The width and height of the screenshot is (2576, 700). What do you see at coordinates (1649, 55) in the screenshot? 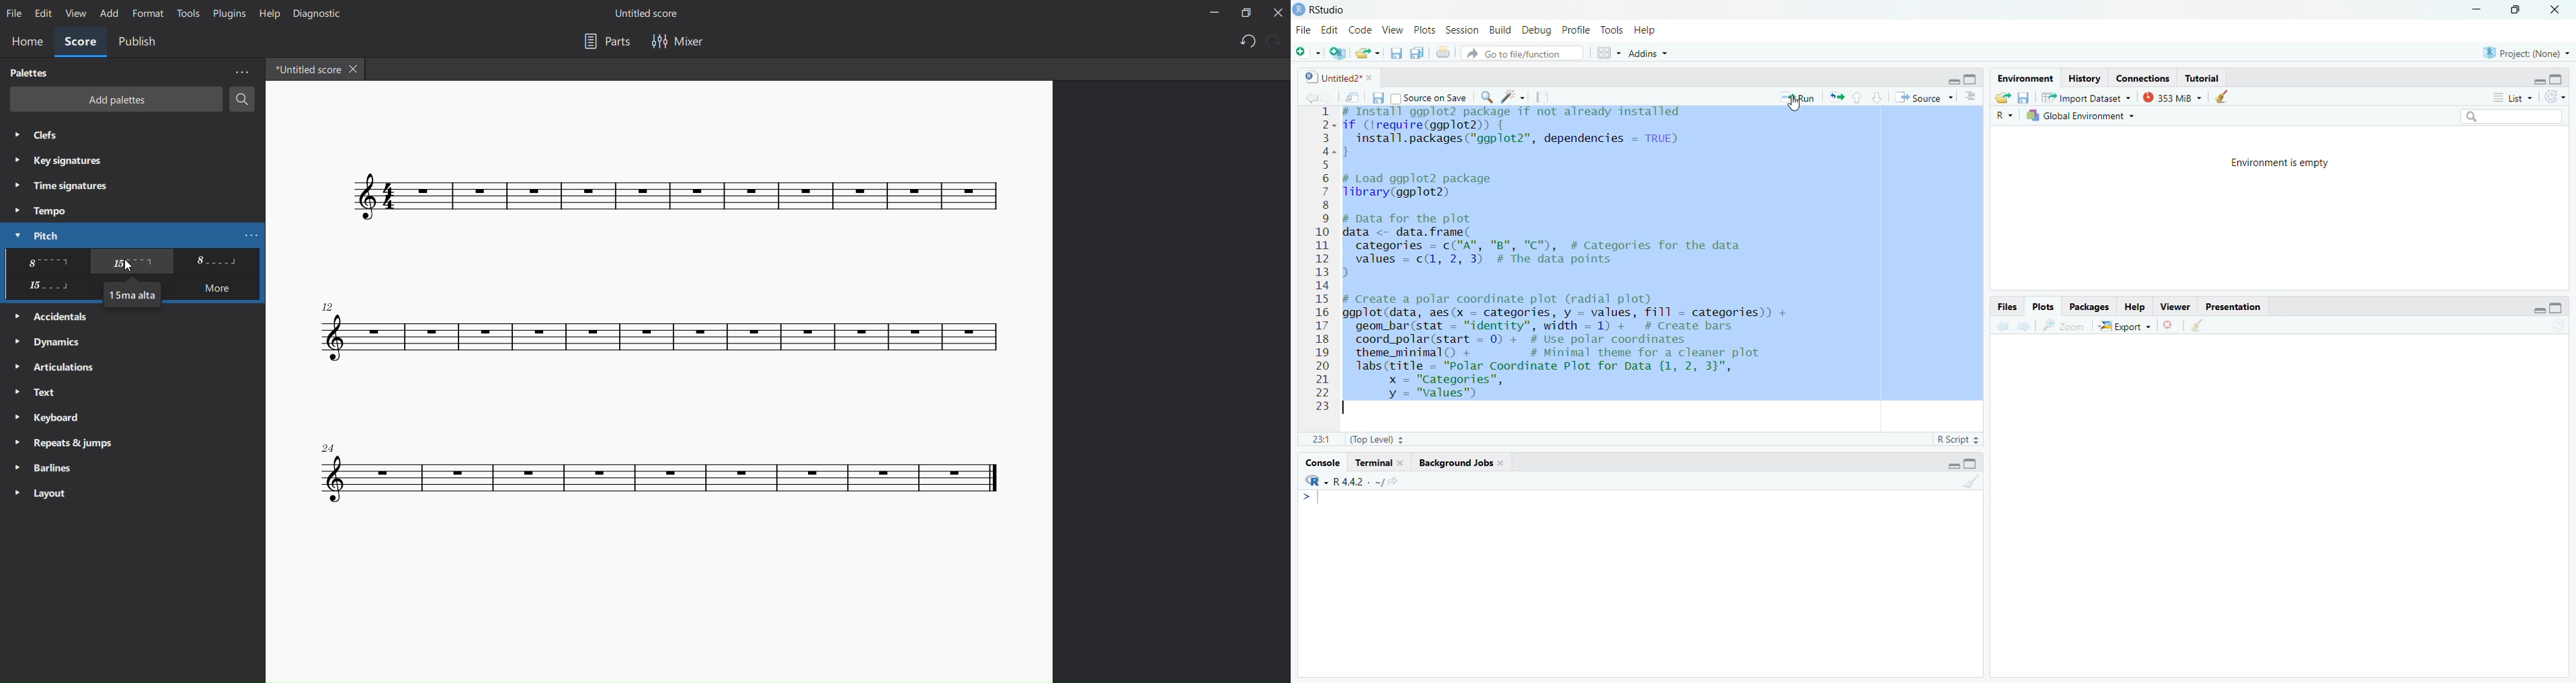
I see ` Addins ~` at bounding box center [1649, 55].